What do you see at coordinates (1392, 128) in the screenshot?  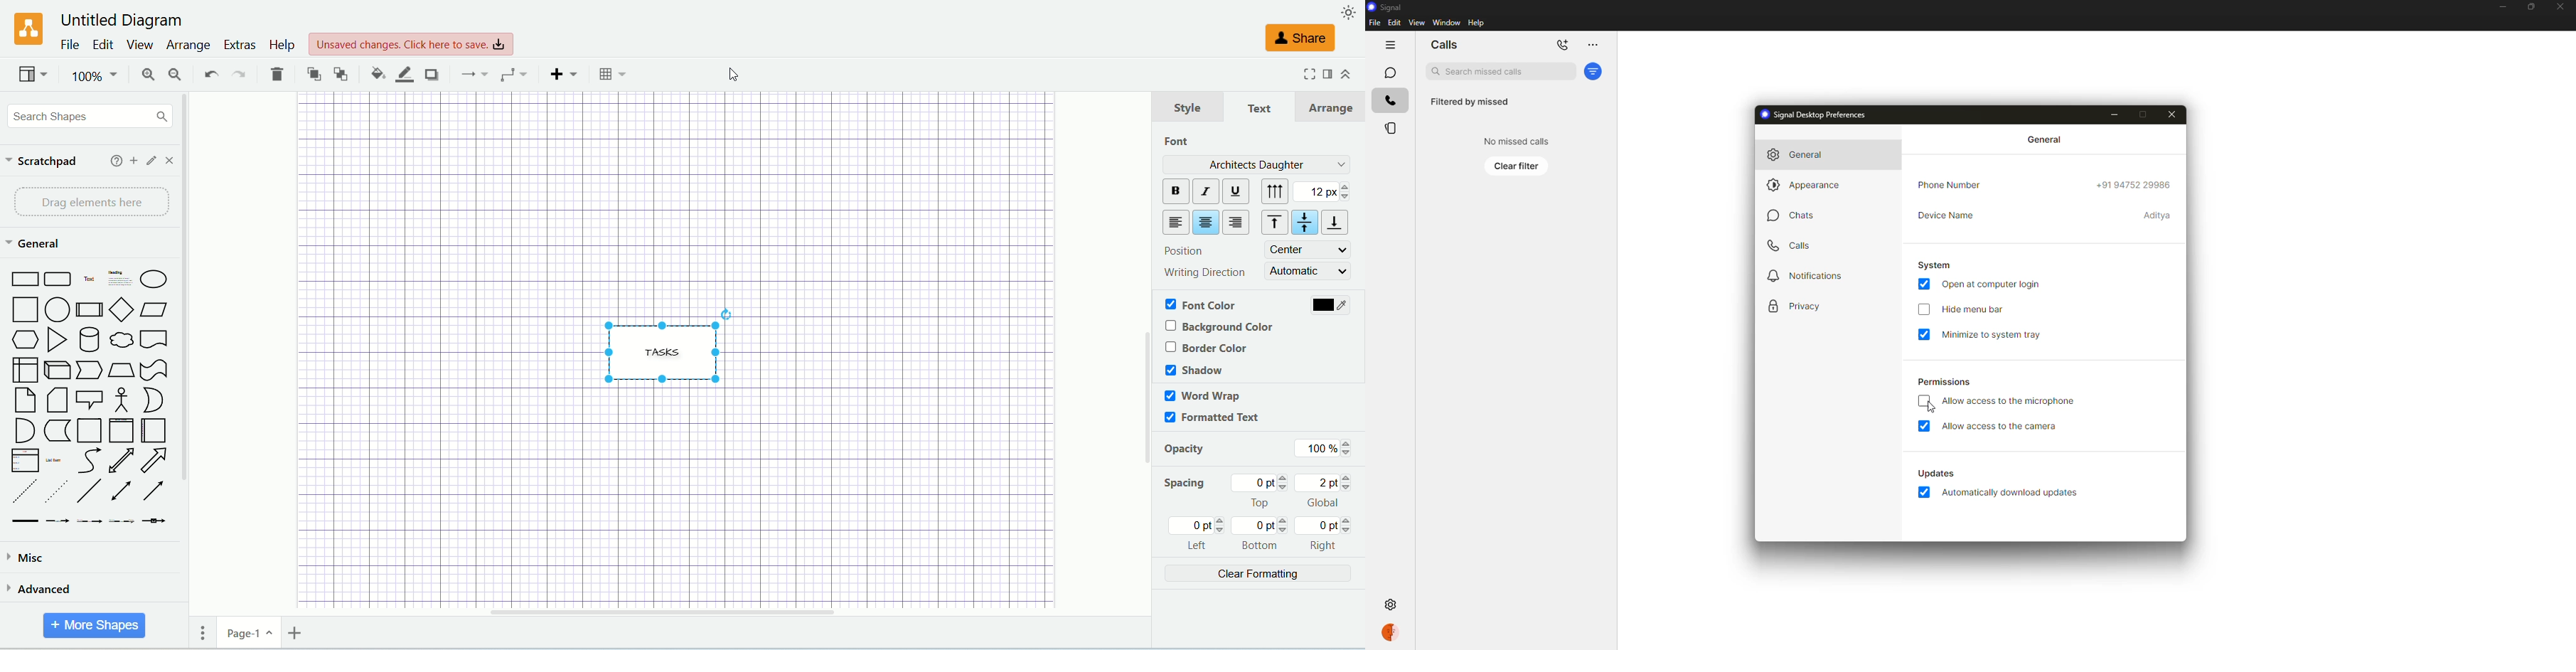 I see `stories` at bounding box center [1392, 128].